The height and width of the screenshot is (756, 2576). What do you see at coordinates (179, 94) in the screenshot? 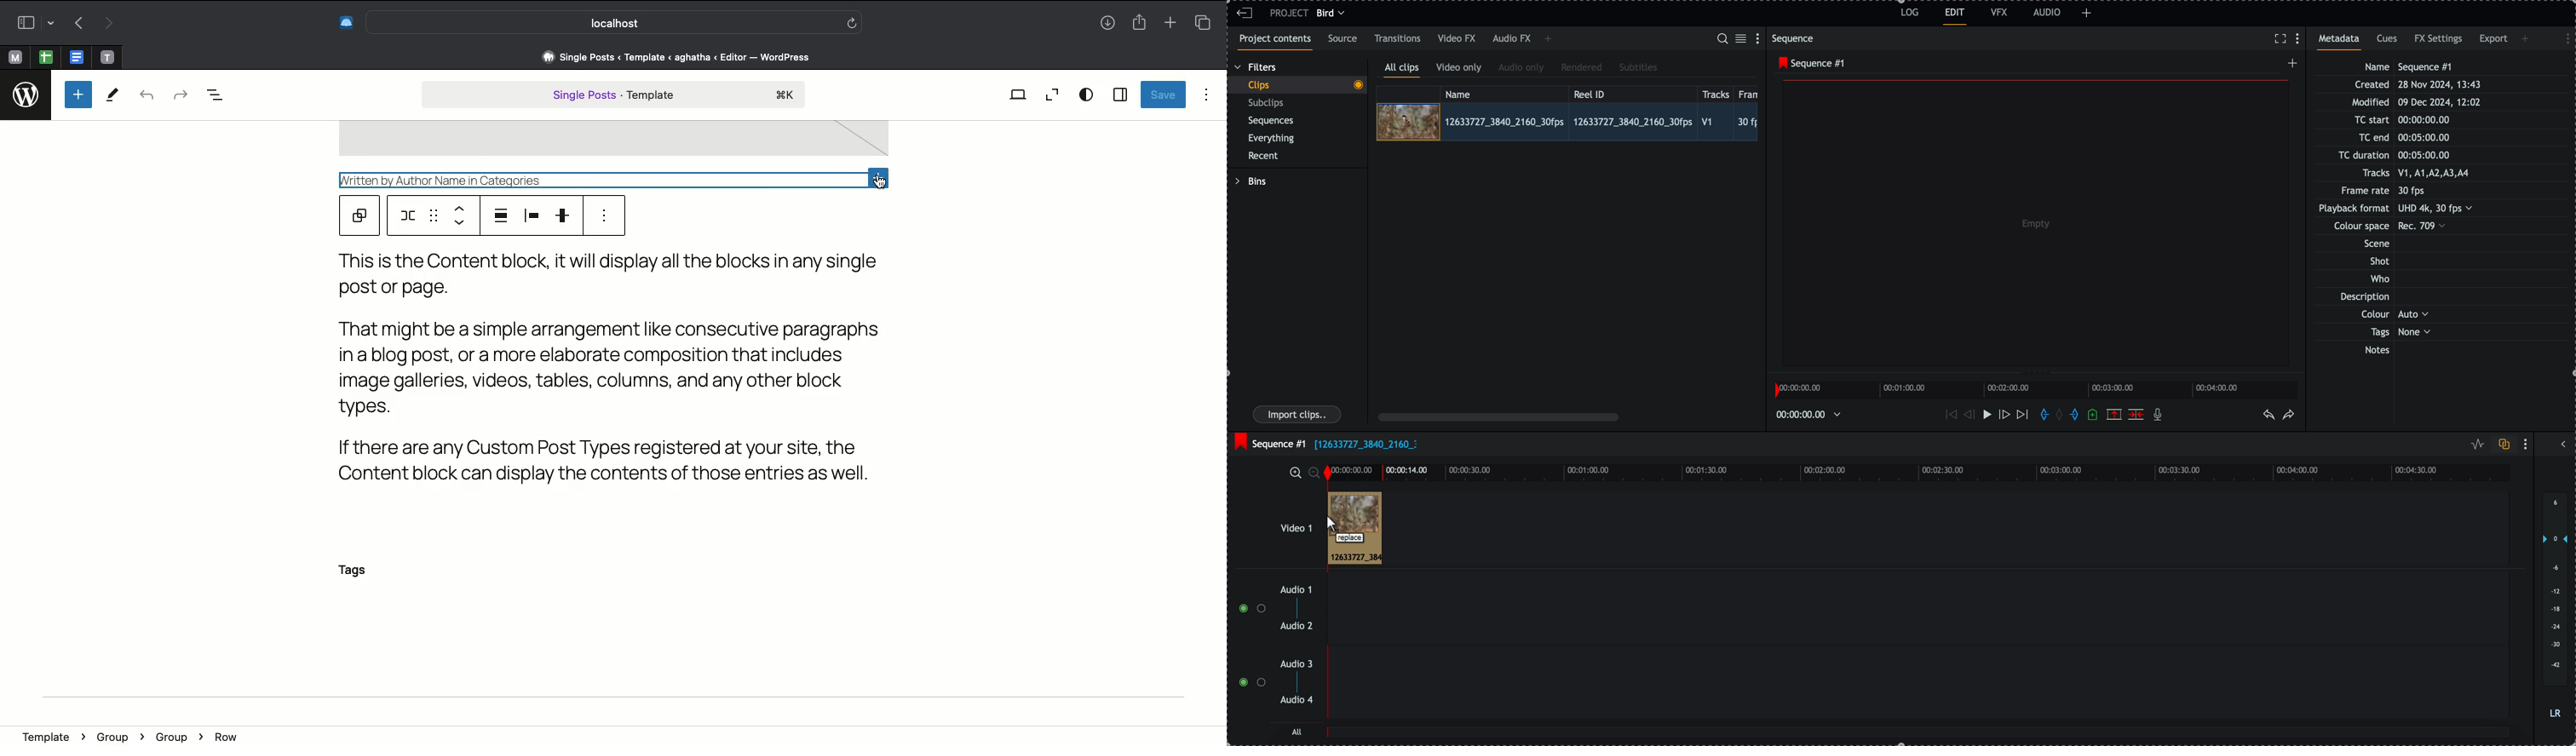
I see `Redo` at bounding box center [179, 94].